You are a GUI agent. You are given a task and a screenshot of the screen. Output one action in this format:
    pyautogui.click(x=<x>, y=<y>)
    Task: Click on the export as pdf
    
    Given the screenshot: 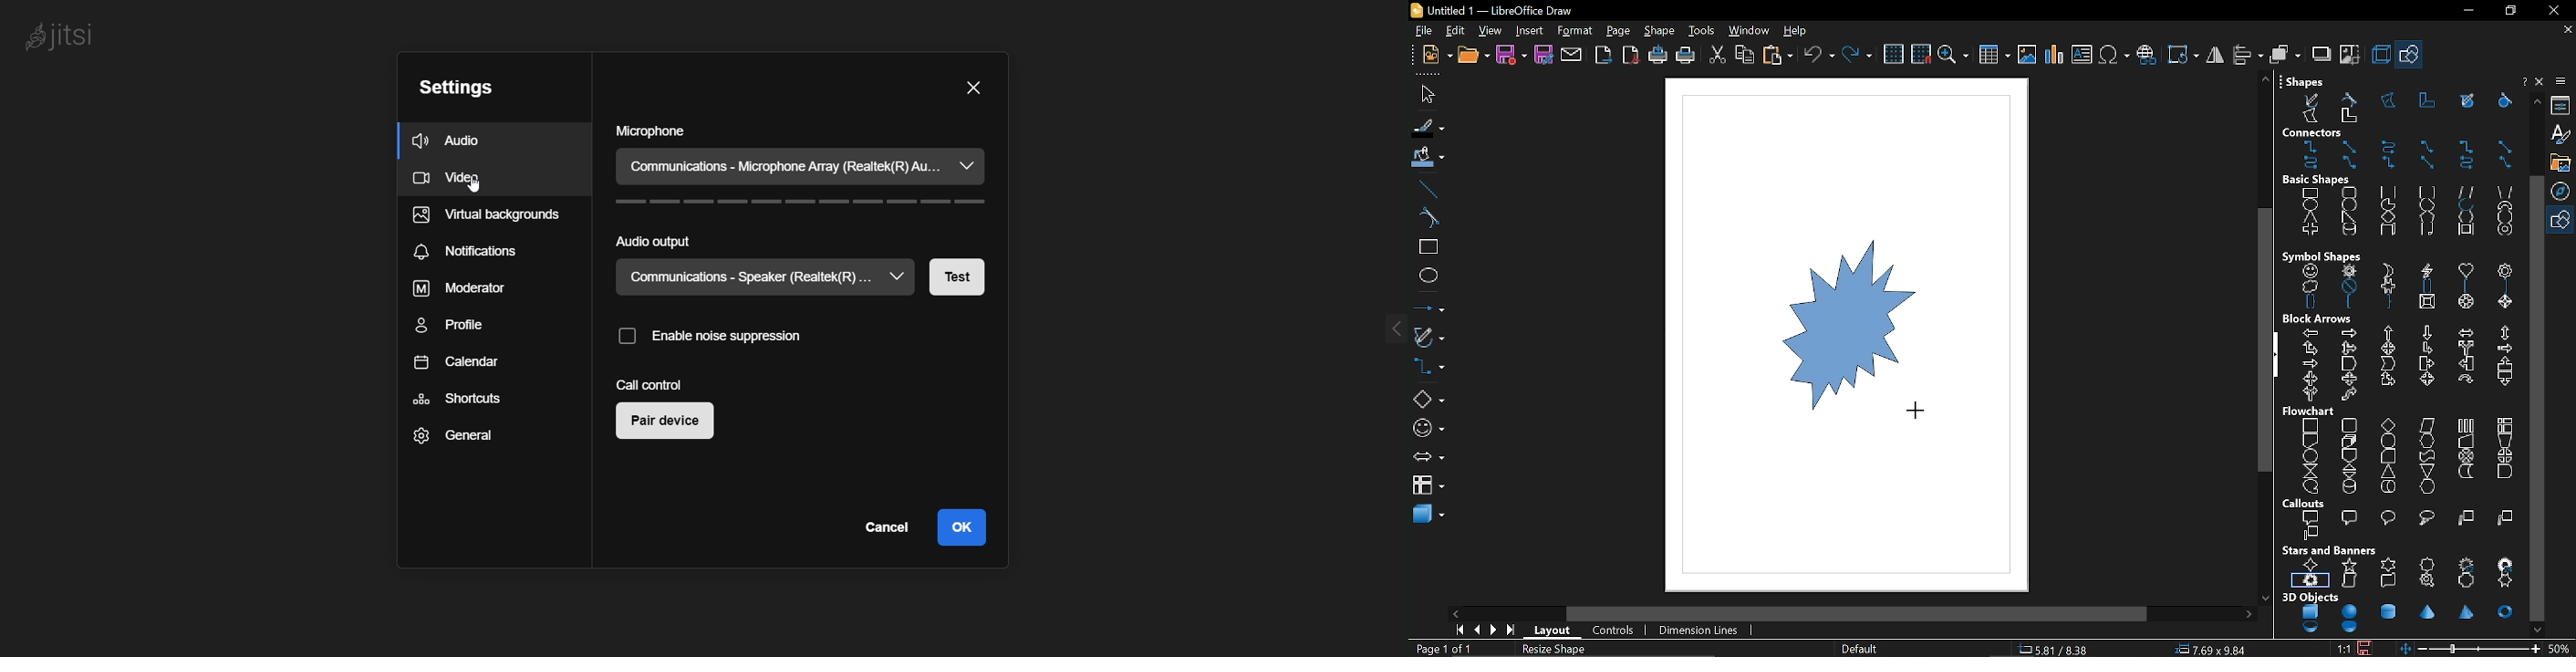 What is the action you would take?
    pyautogui.click(x=1632, y=55)
    